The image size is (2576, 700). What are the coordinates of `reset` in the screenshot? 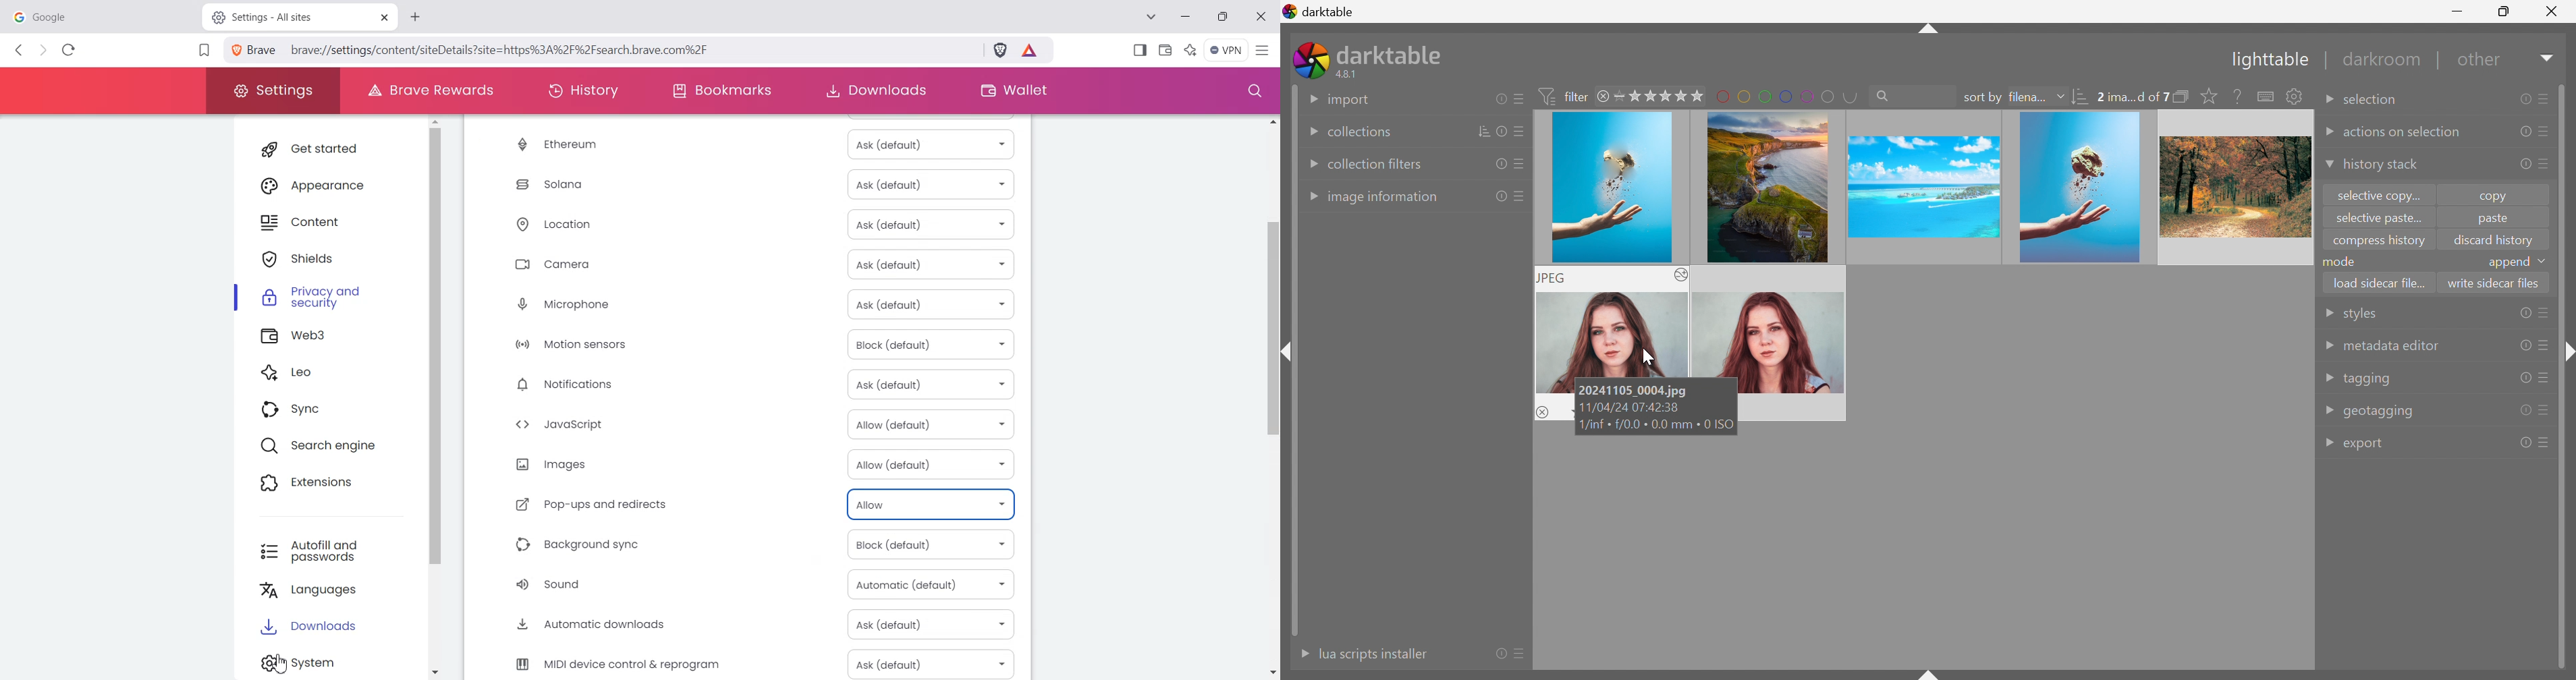 It's located at (2525, 377).